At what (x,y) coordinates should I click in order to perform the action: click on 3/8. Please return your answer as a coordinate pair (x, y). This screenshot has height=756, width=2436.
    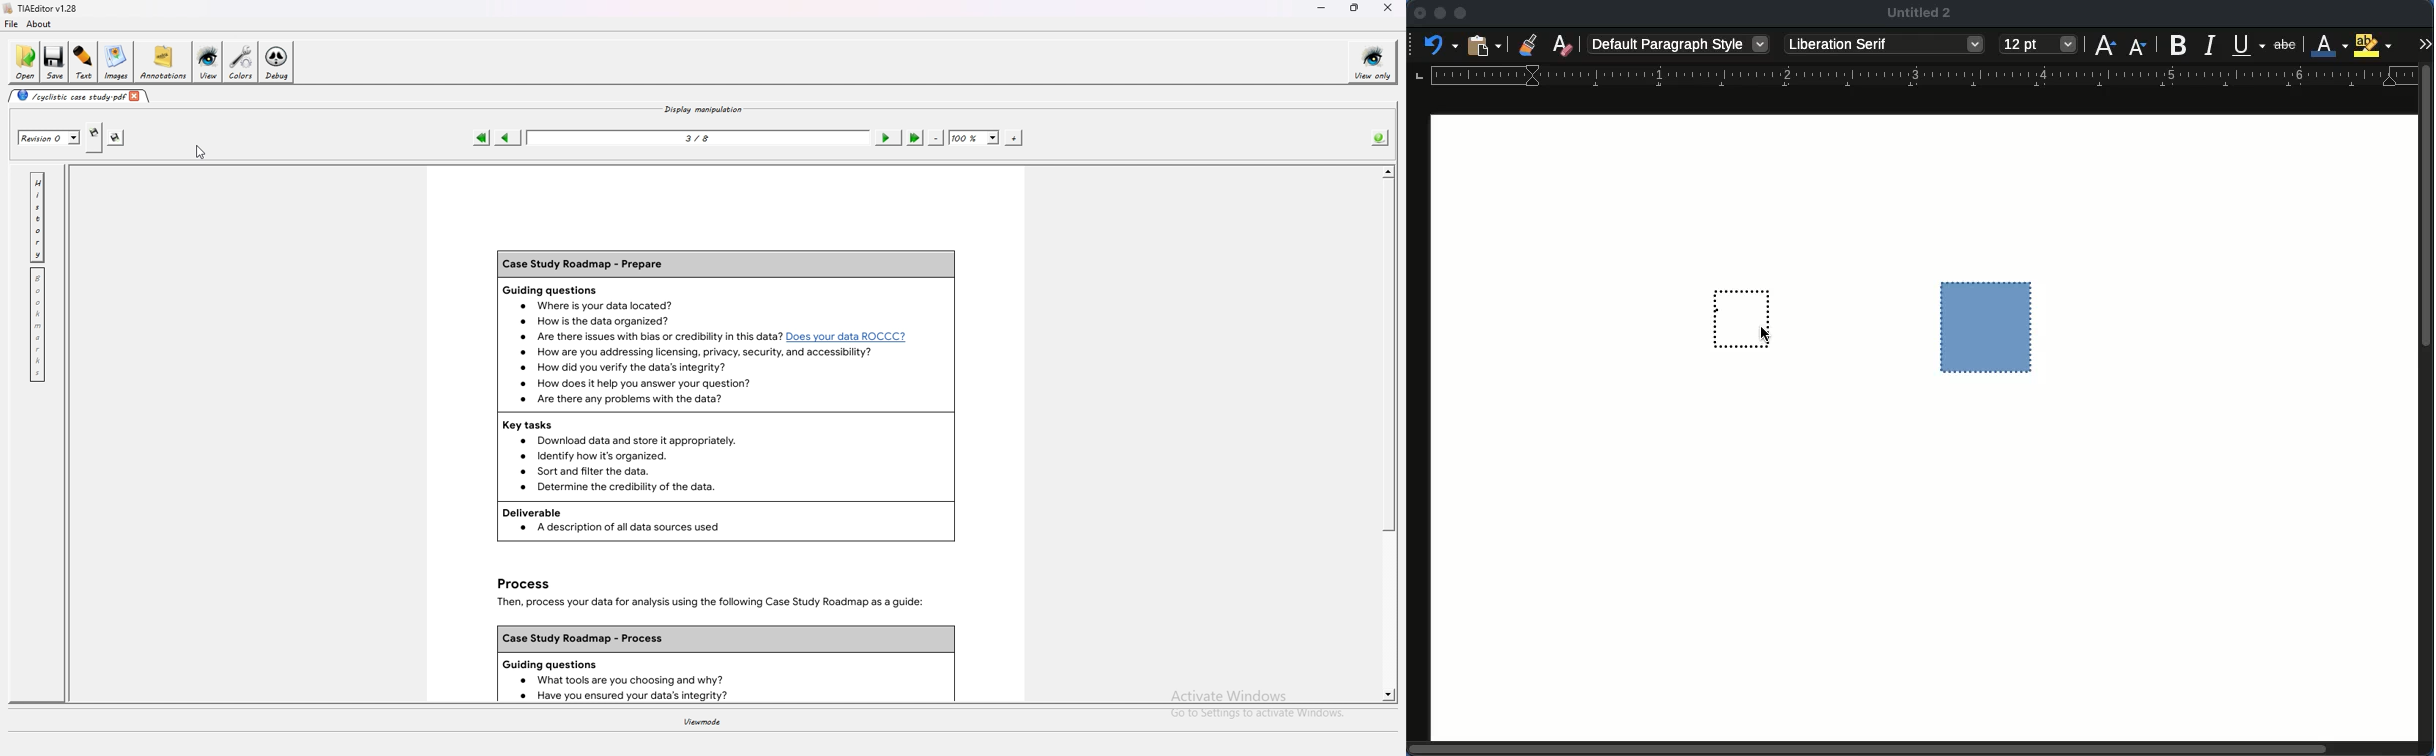
    Looking at the image, I should click on (699, 137).